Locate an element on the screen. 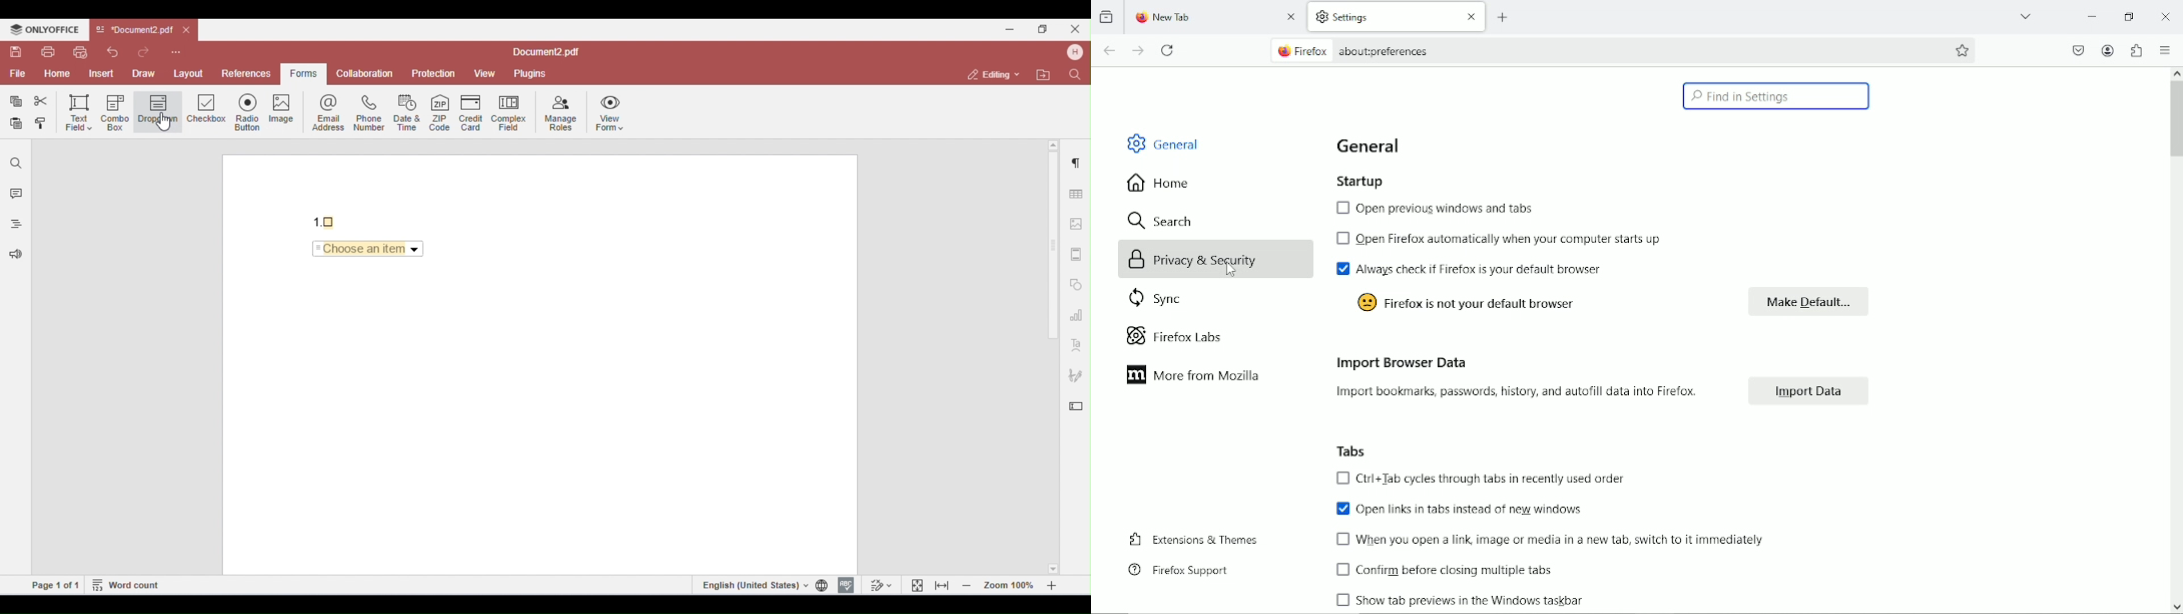 Image resolution: width=2184 pixels, height=616 pixels. general is located at coordinates (1165, 143).